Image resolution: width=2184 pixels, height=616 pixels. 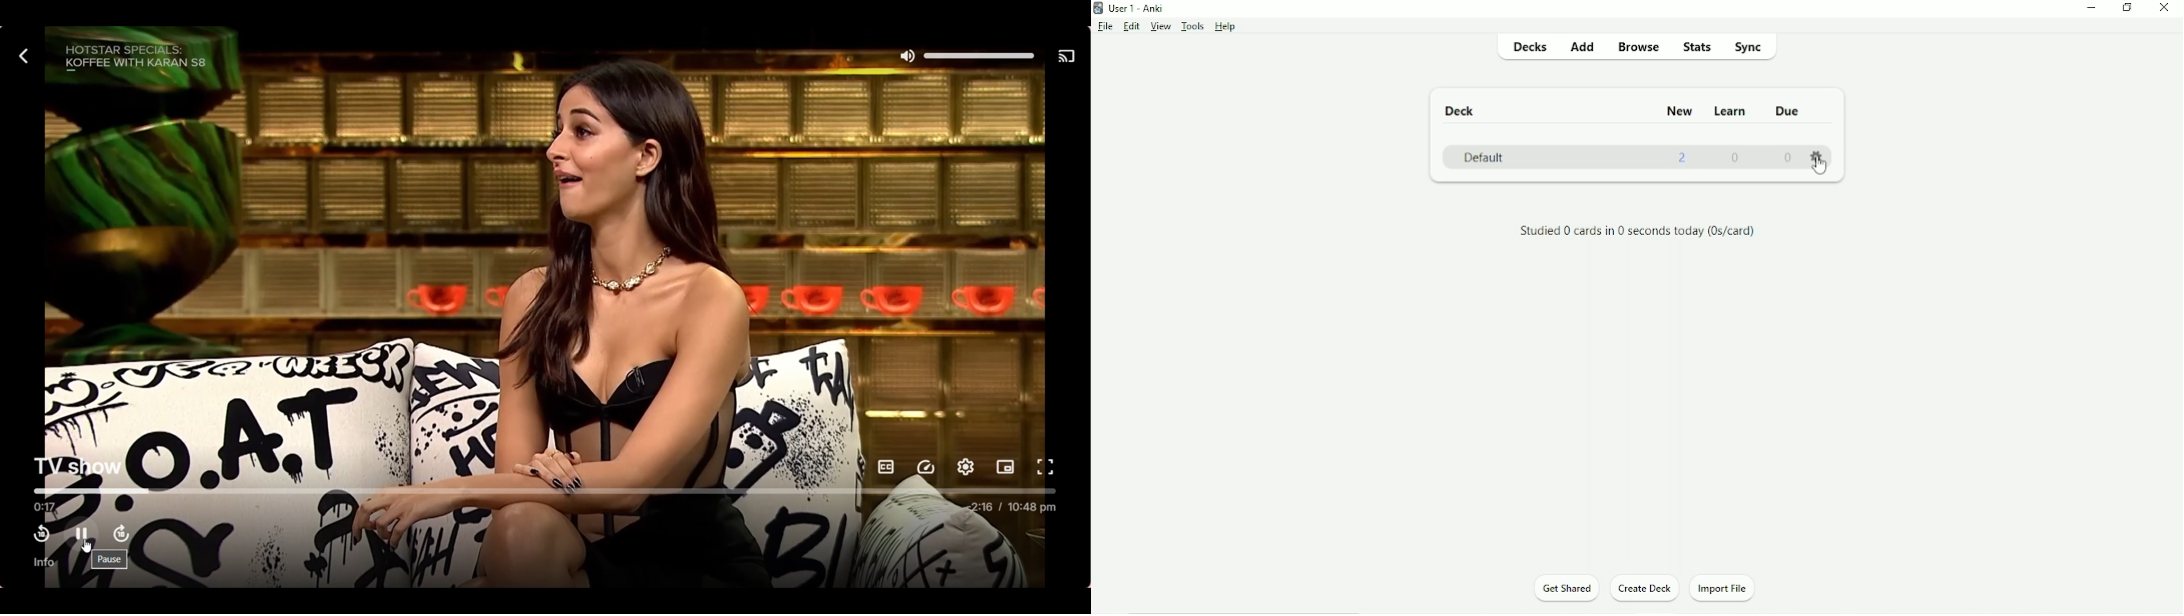 I want to click on Time and duration of video left to play, so click(x=1013, y=508).